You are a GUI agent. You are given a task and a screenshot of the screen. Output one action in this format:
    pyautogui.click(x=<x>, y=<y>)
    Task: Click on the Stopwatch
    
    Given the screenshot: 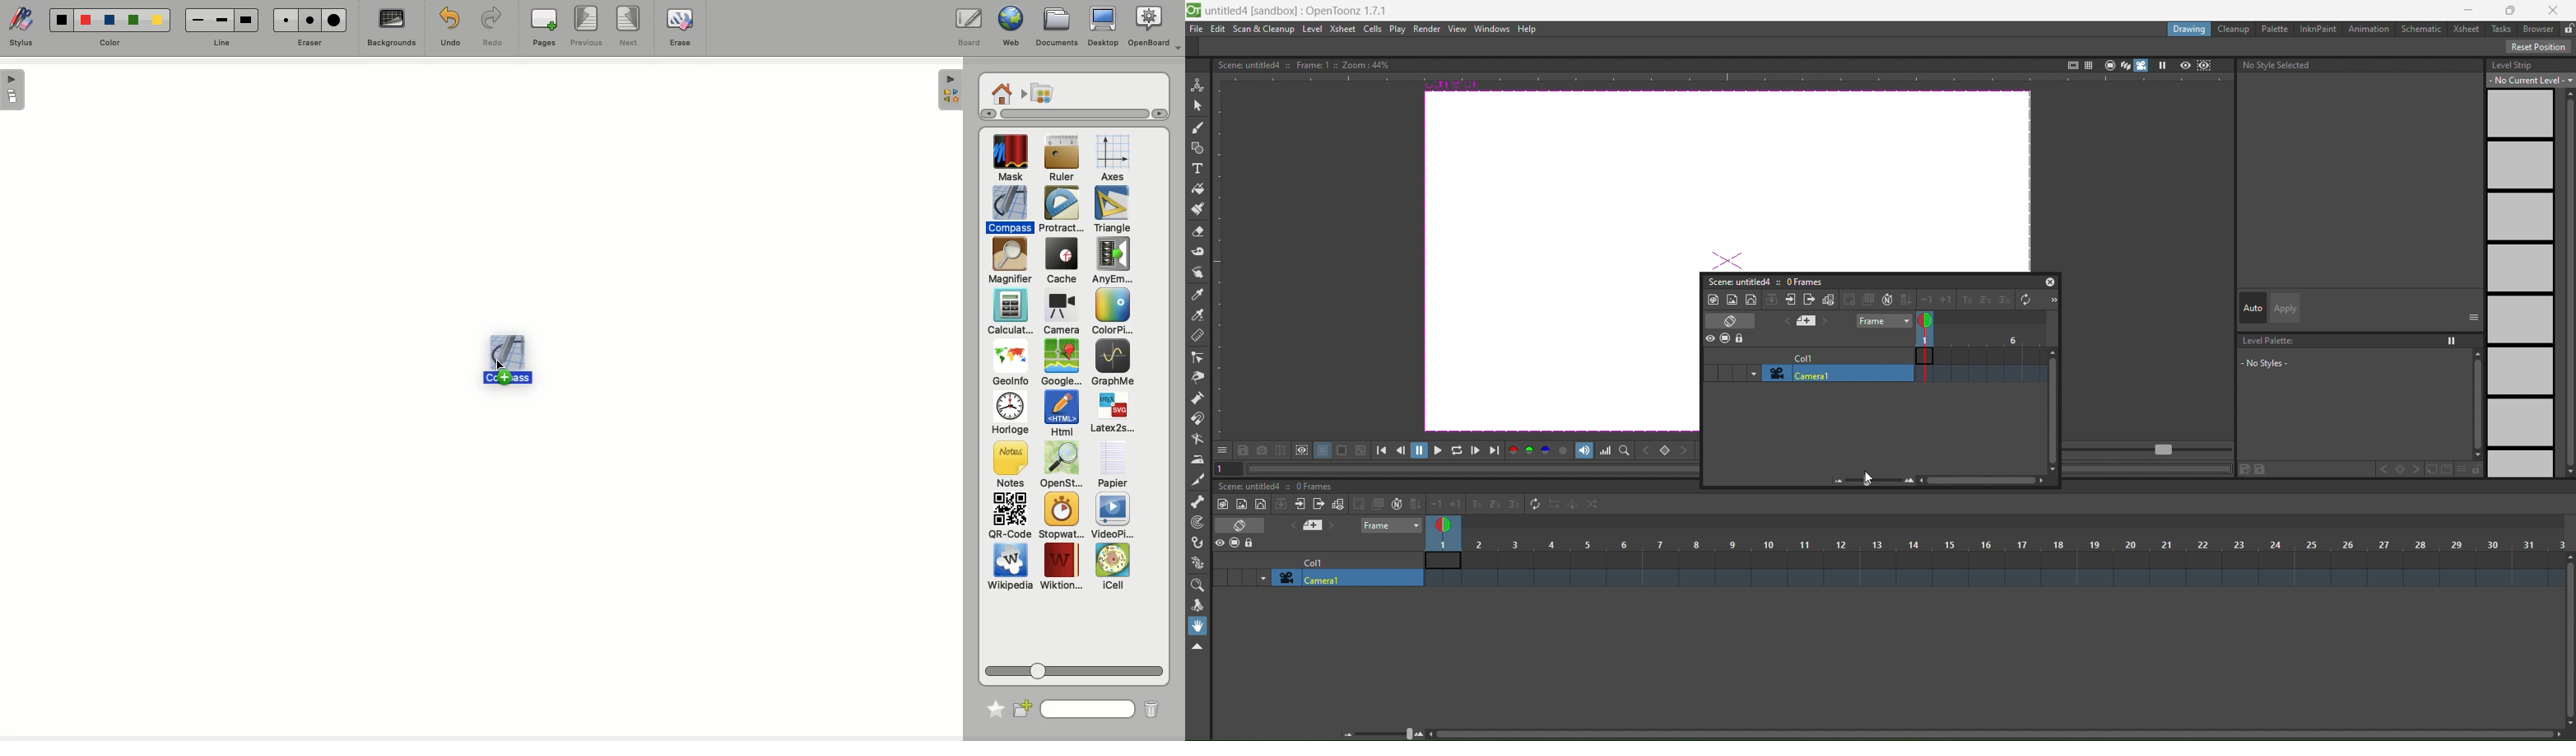 What is the action you would take?
    pyautogui.click(x=1060, y=517)
    